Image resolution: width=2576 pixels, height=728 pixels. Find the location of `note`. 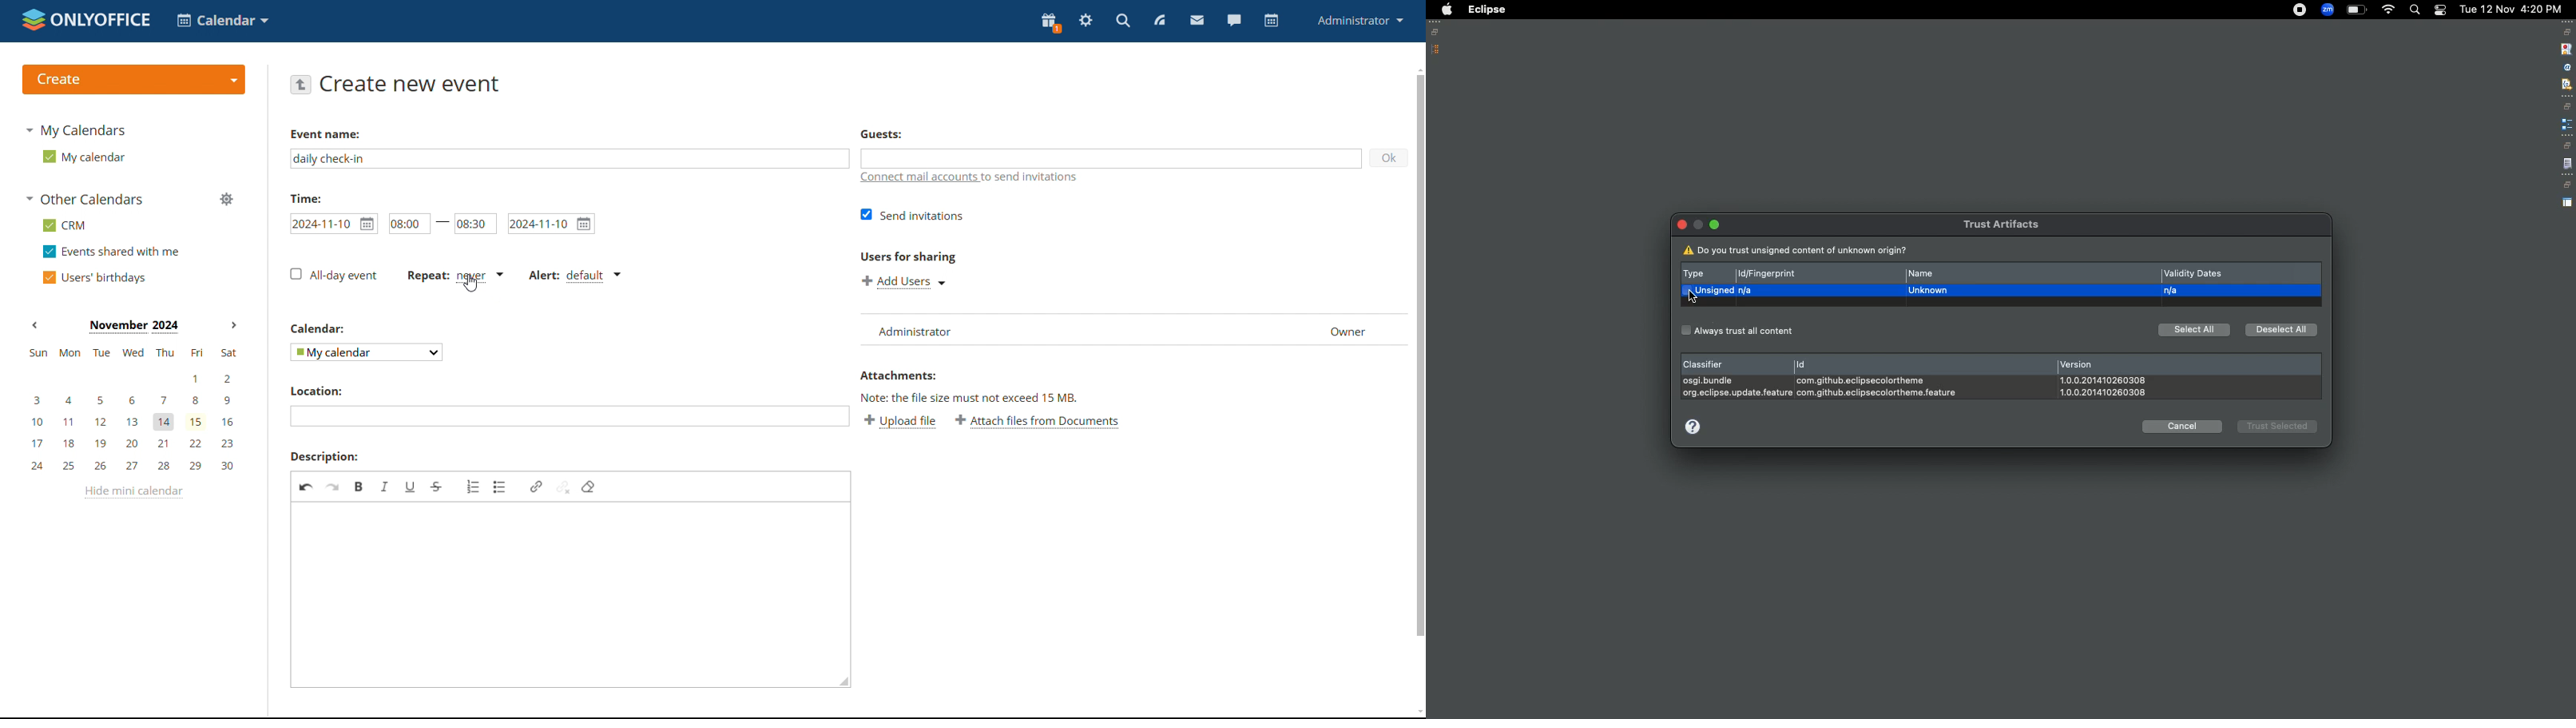

note is located at coordinates (994, 399).